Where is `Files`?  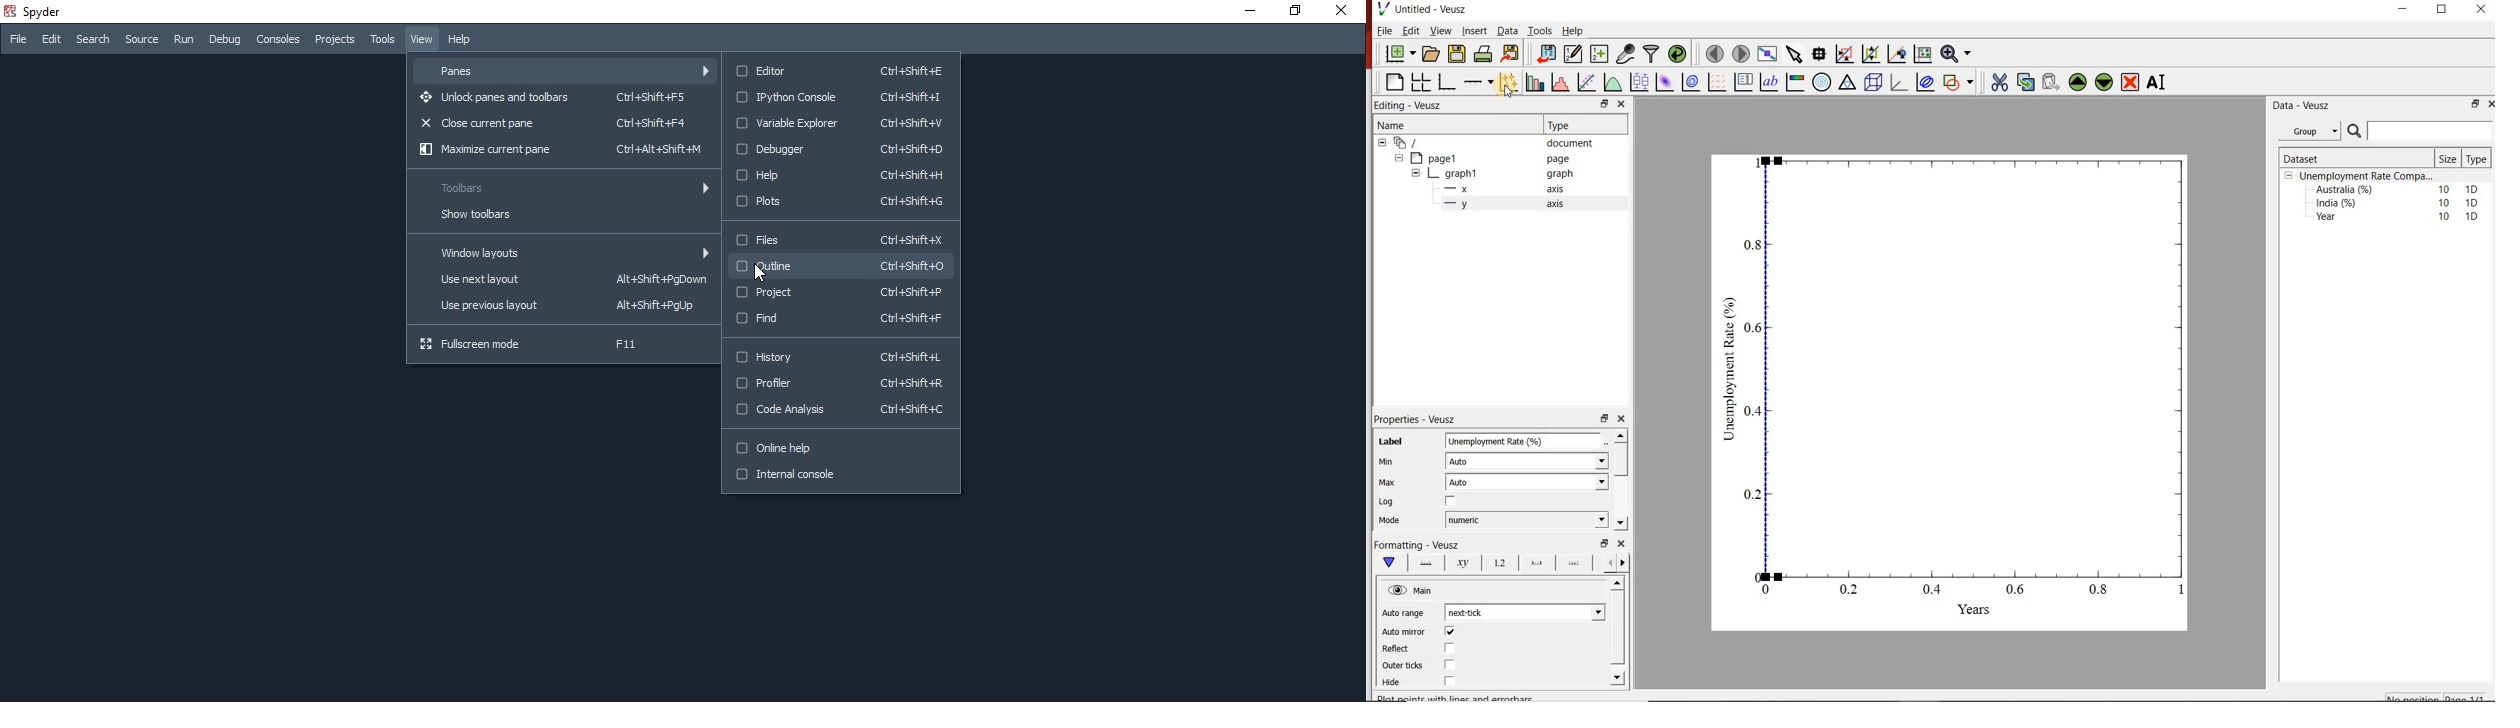 Files is located at coordinates (839, 239).